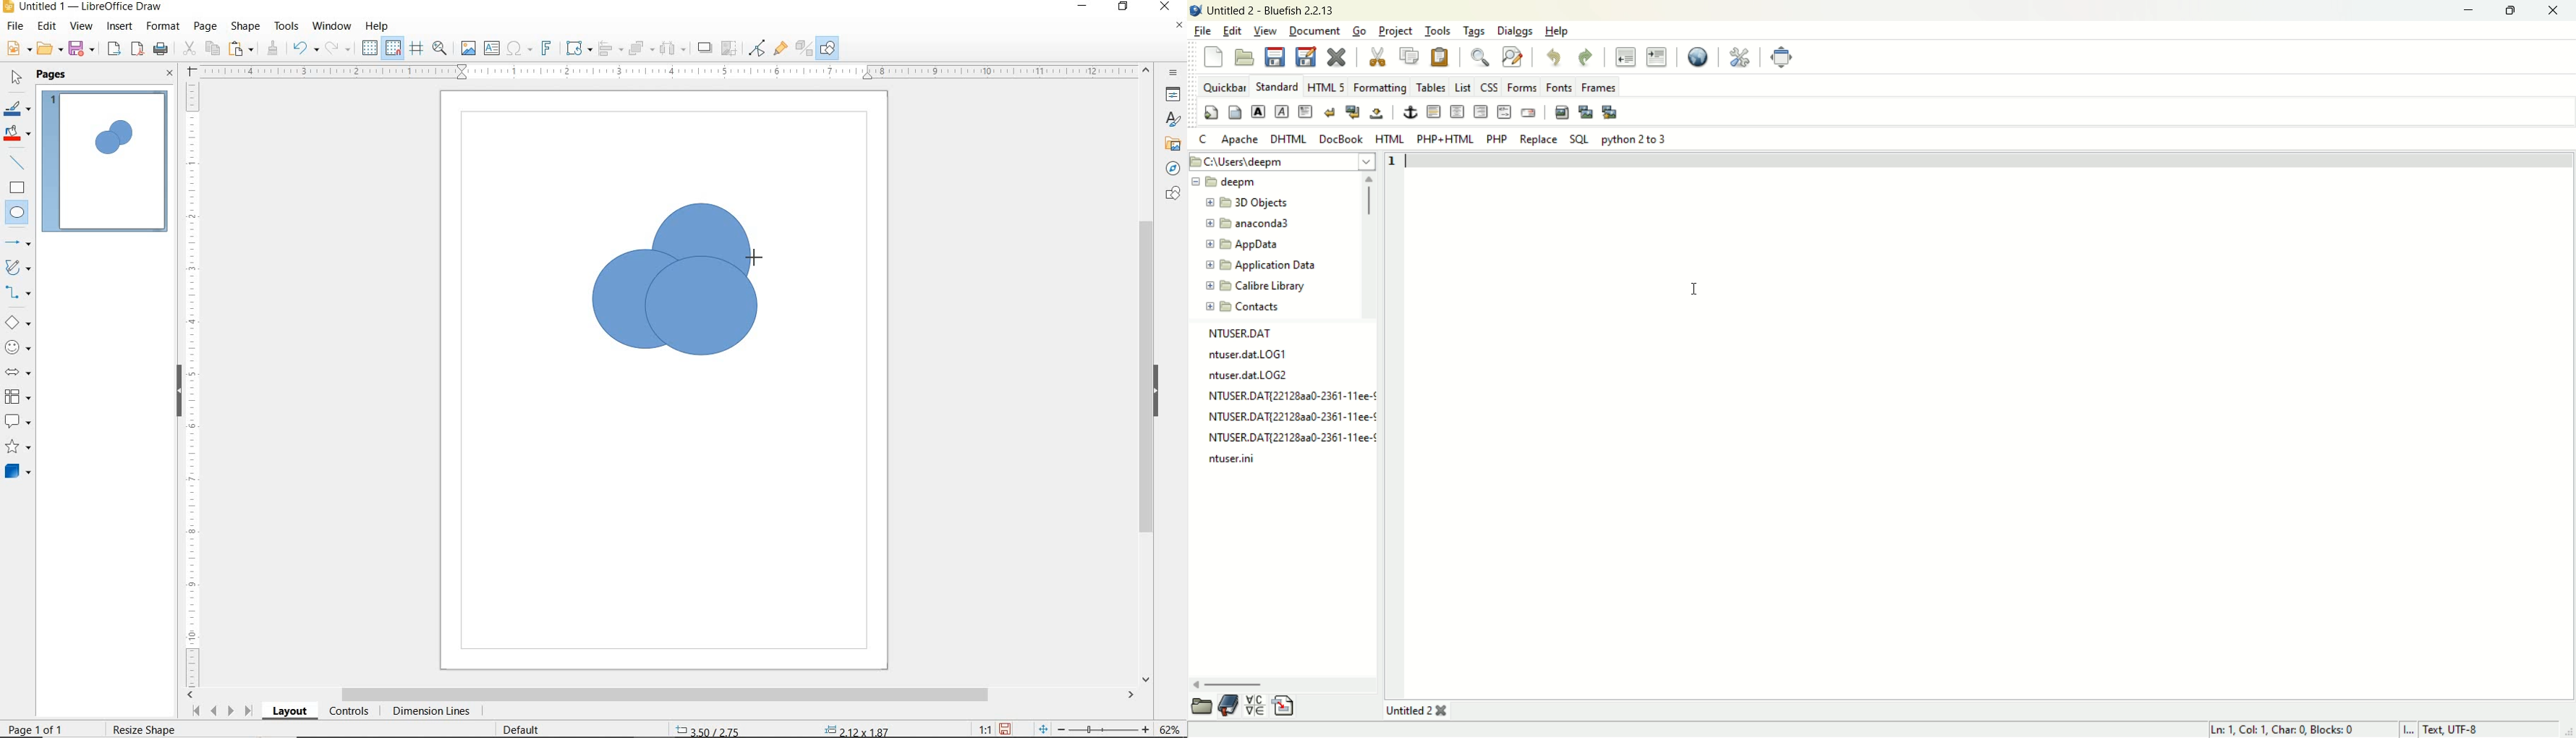 The image size is (2576, 756). What do you see at coordinates (782, 726) in the screenshot?
I see `STANDARD SELECTION` at bounding box center [782, 726].